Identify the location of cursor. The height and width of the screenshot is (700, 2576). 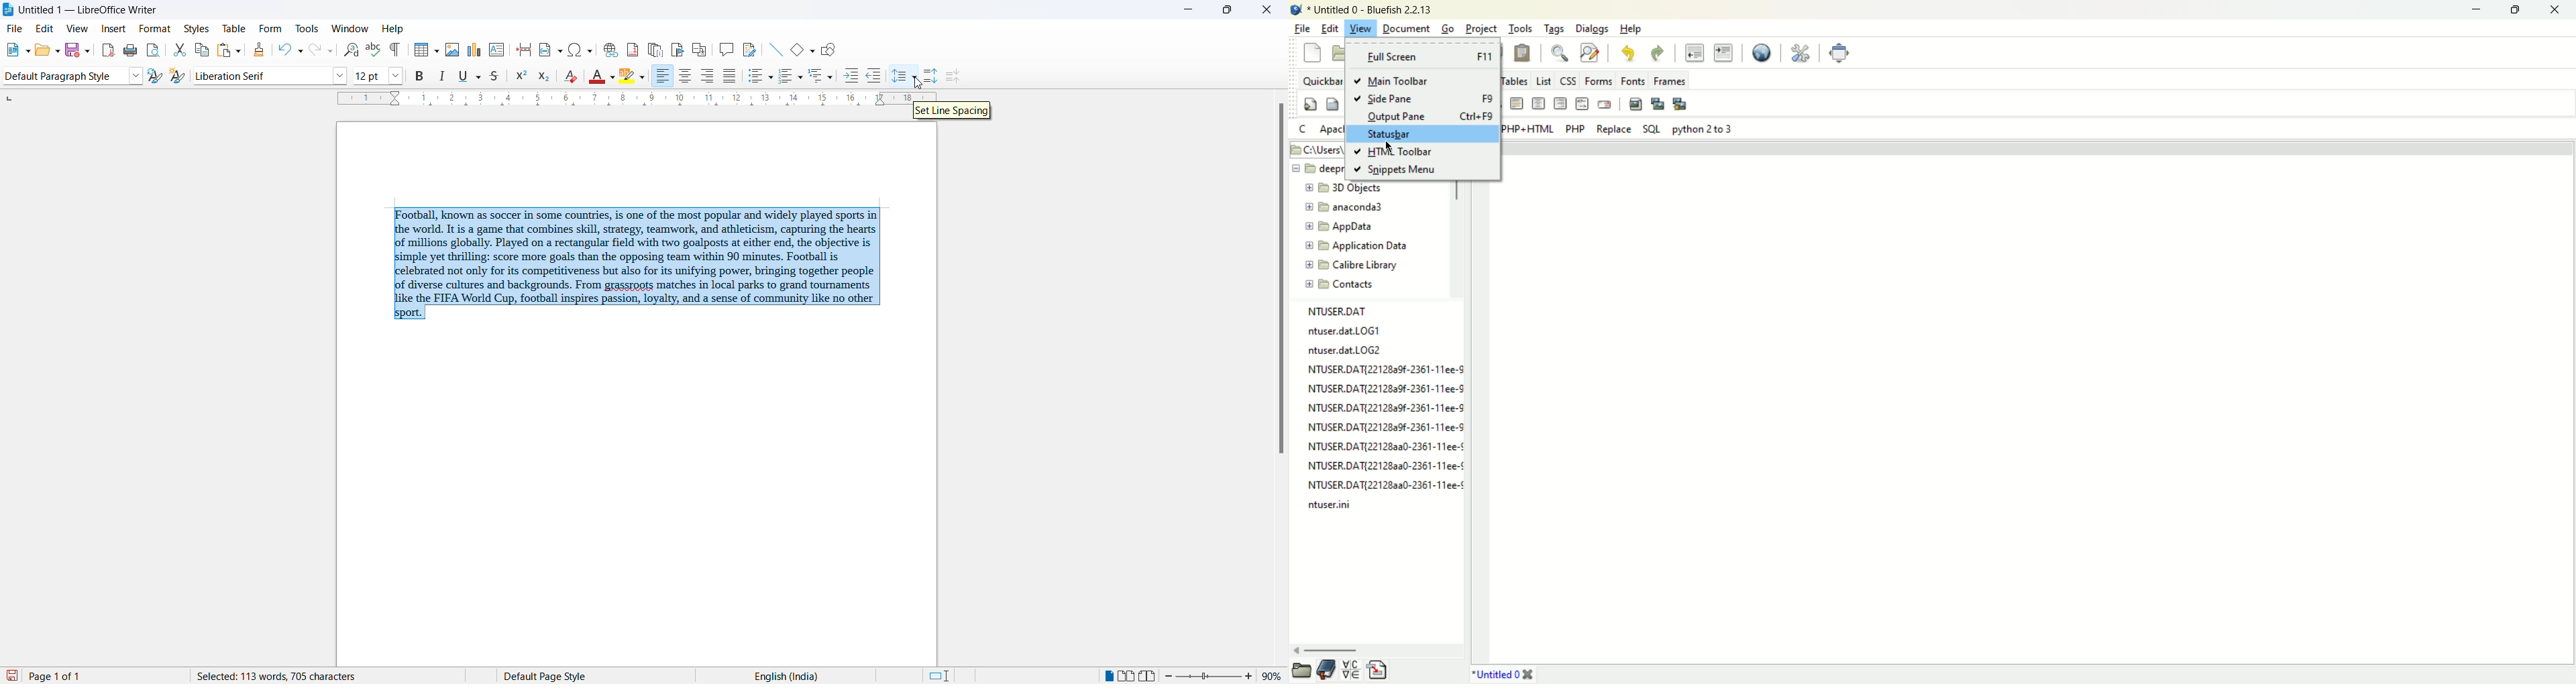
(920, 84).